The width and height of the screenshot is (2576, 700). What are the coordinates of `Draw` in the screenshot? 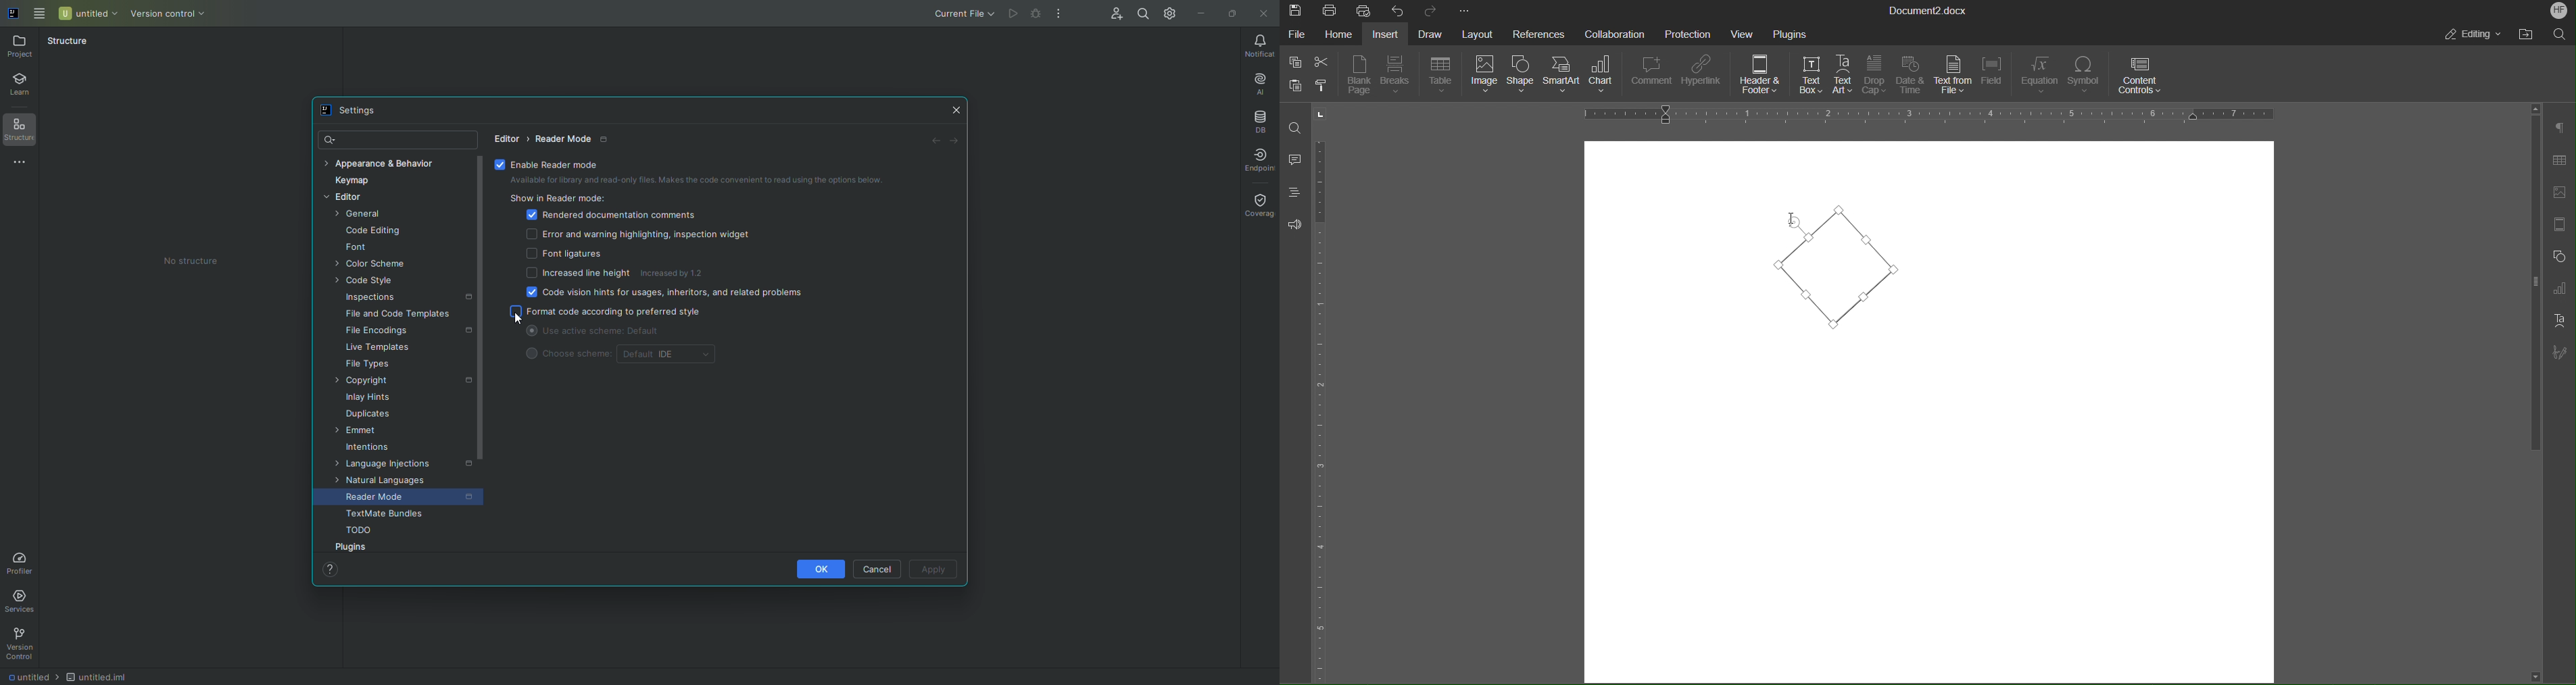 It's located at (1429, 32).